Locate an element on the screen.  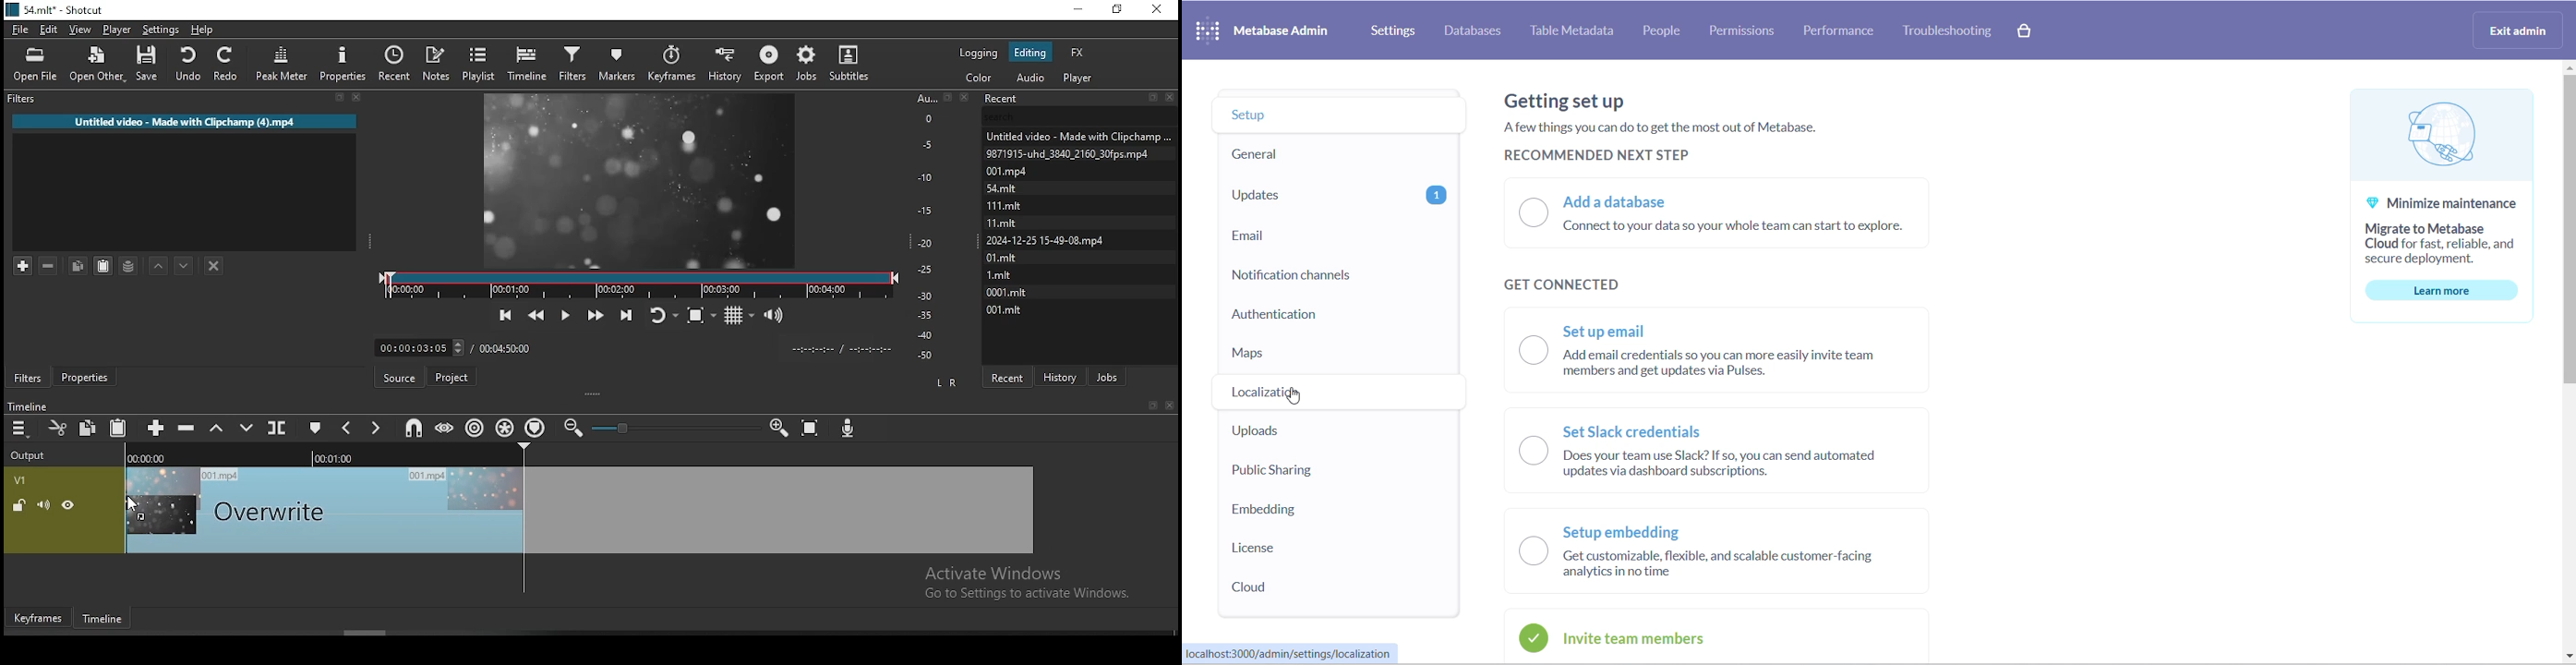
ripple delete is located at coordinates (187, 428).